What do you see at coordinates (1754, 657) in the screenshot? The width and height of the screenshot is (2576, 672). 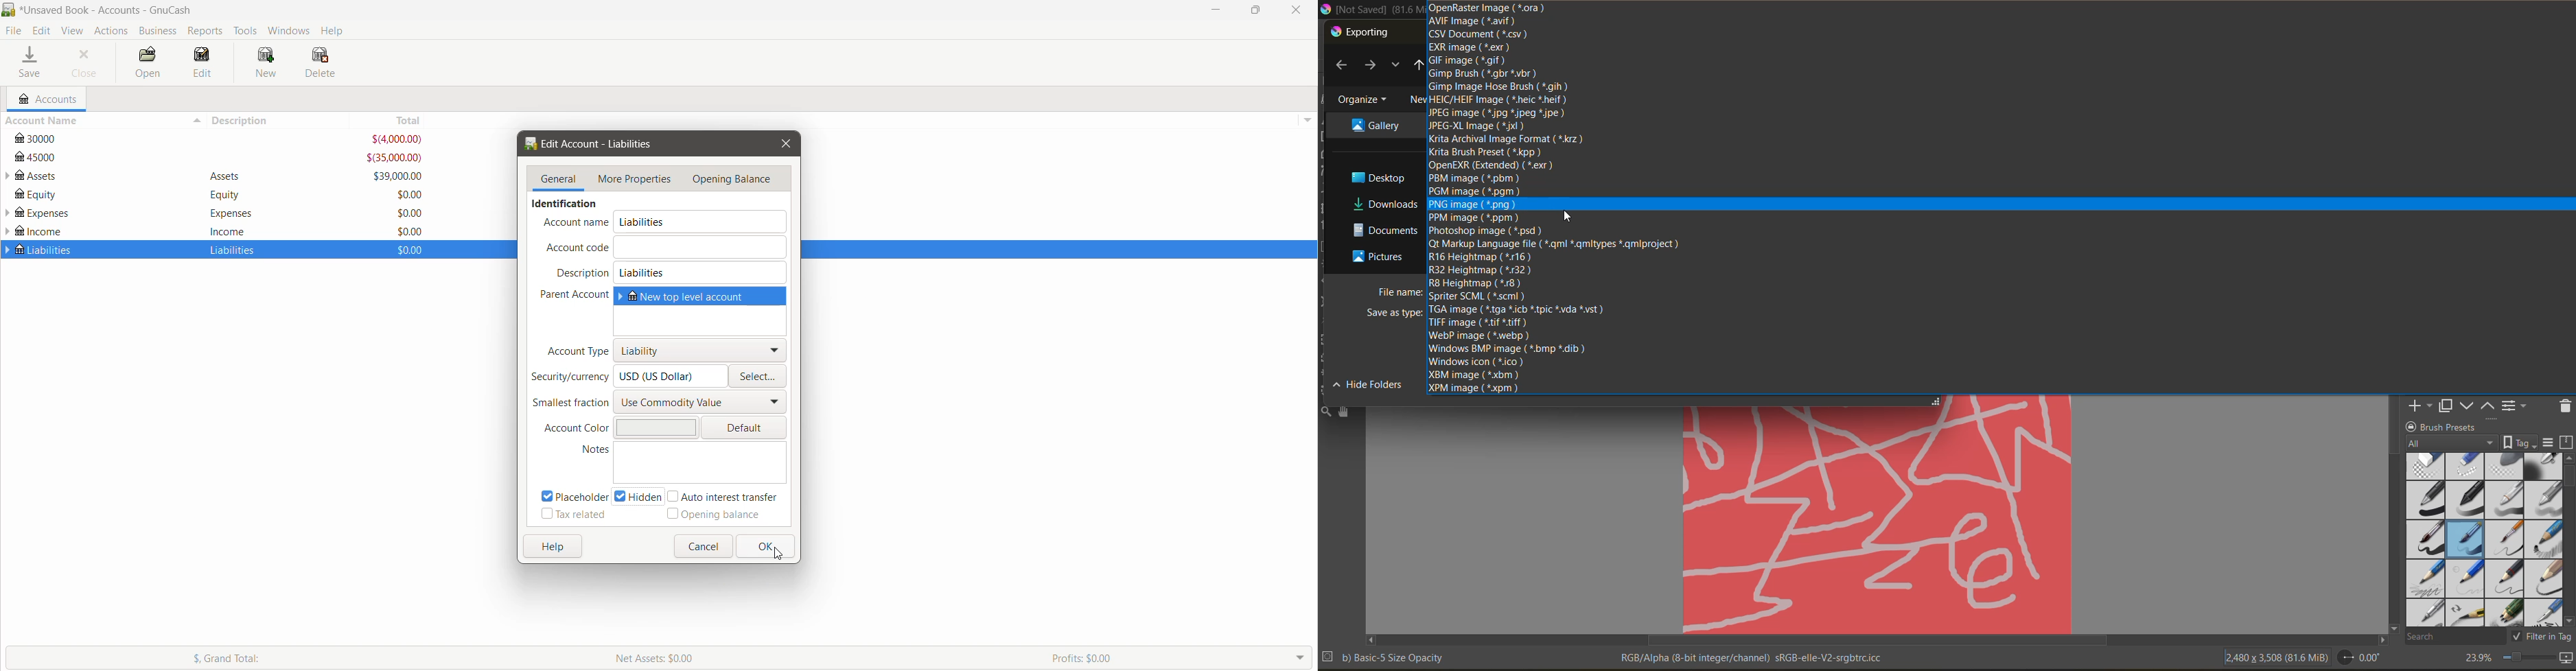 I see `metadata` at bounding box center [1754, 657].